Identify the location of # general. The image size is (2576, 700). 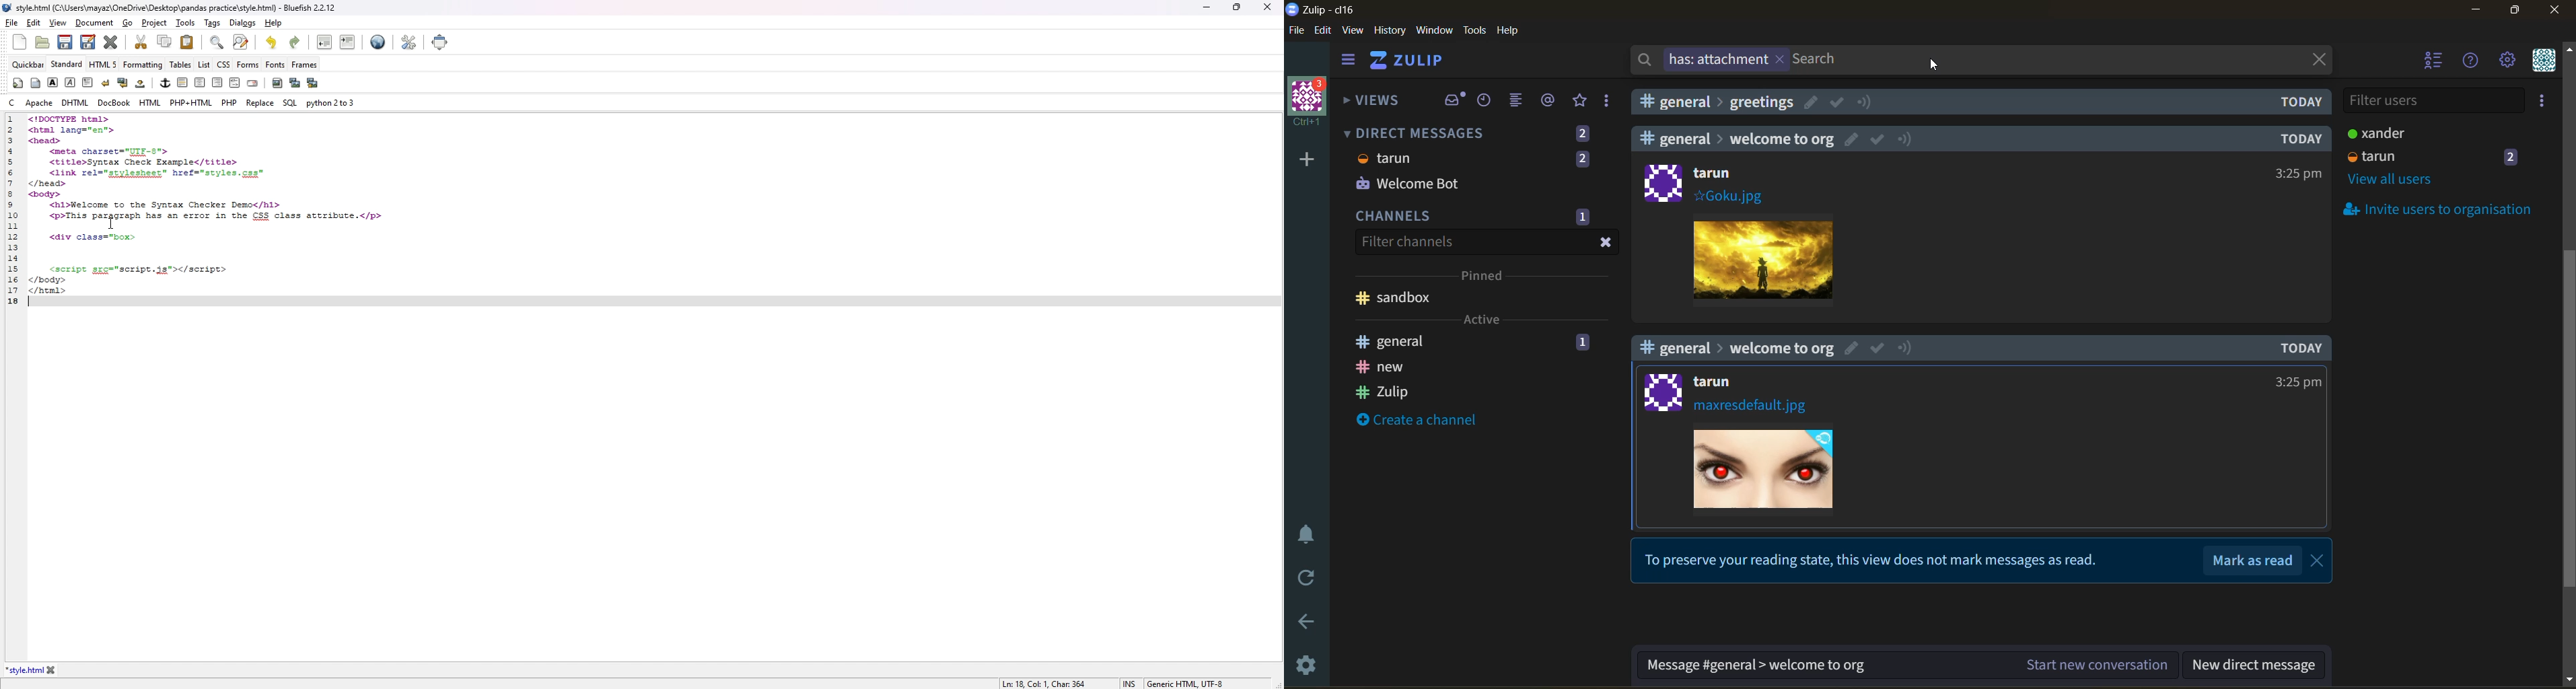
(1395, 341).